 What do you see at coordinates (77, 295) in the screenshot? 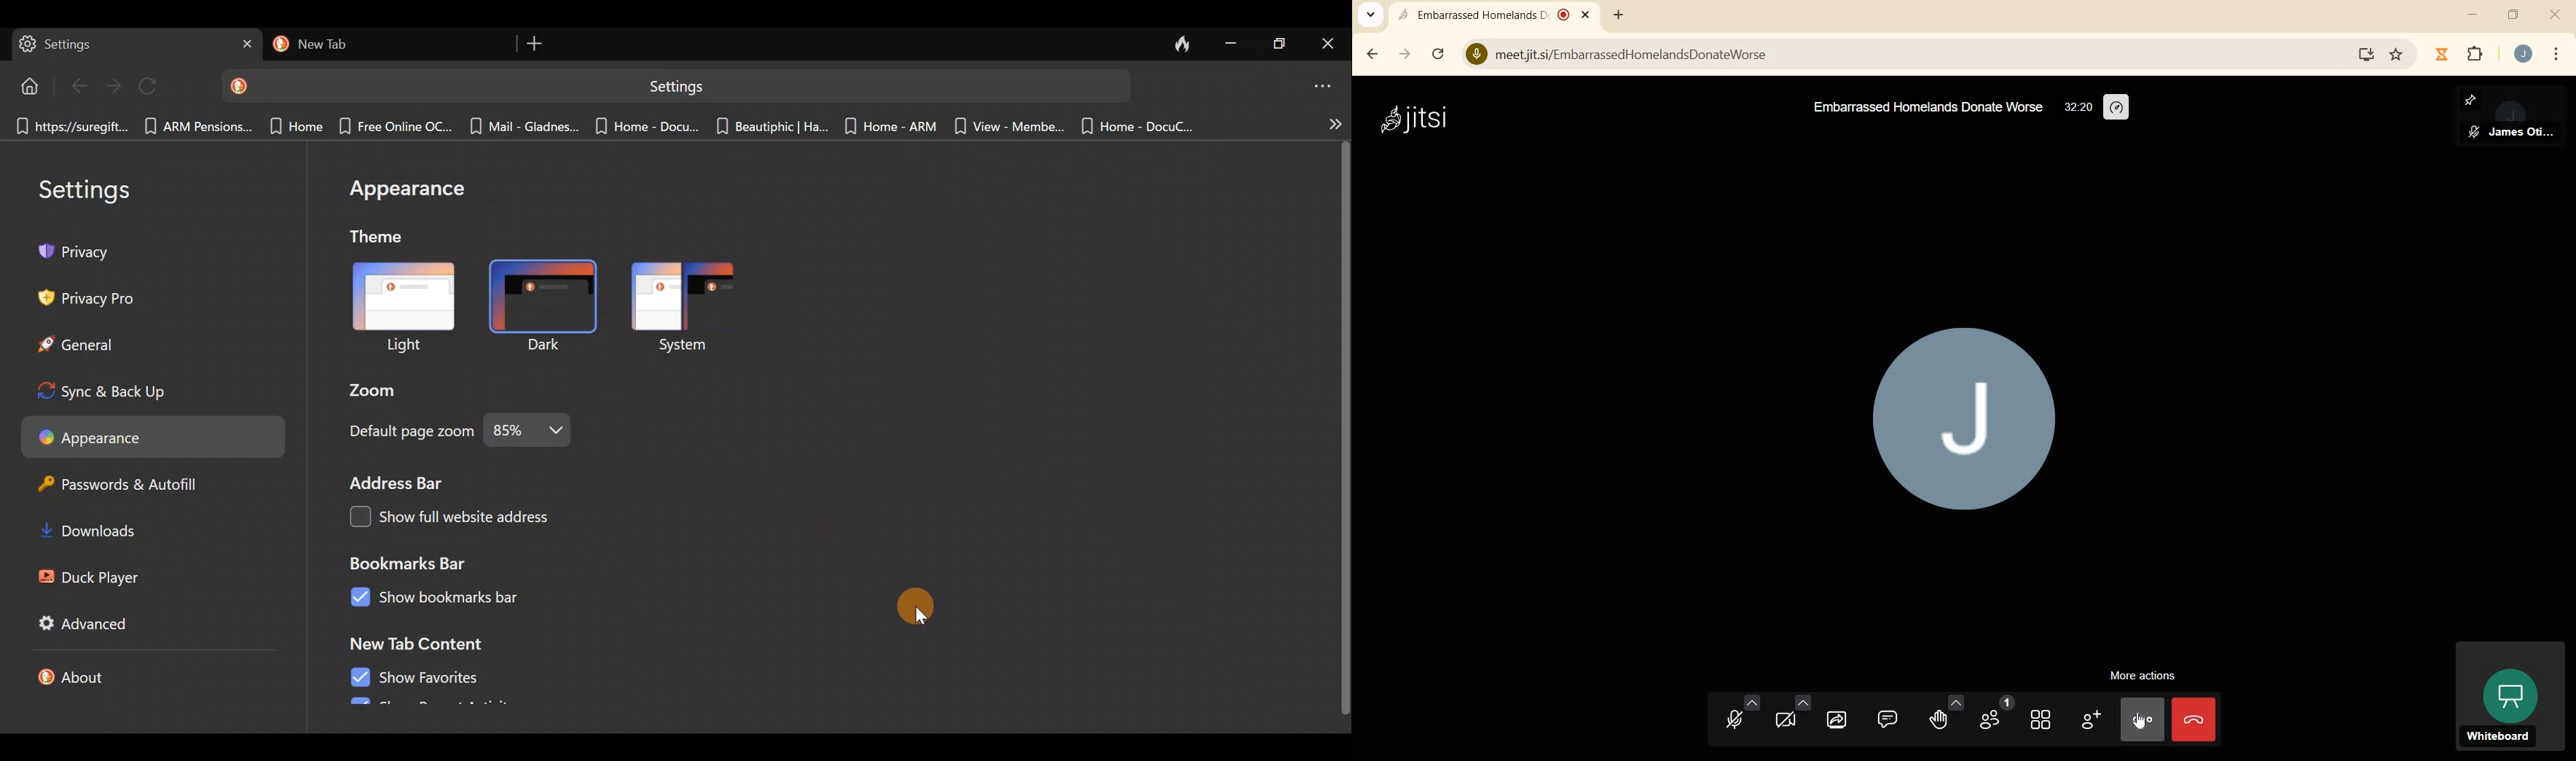
I see `Privacy pro` at bounding box center [77, 295].